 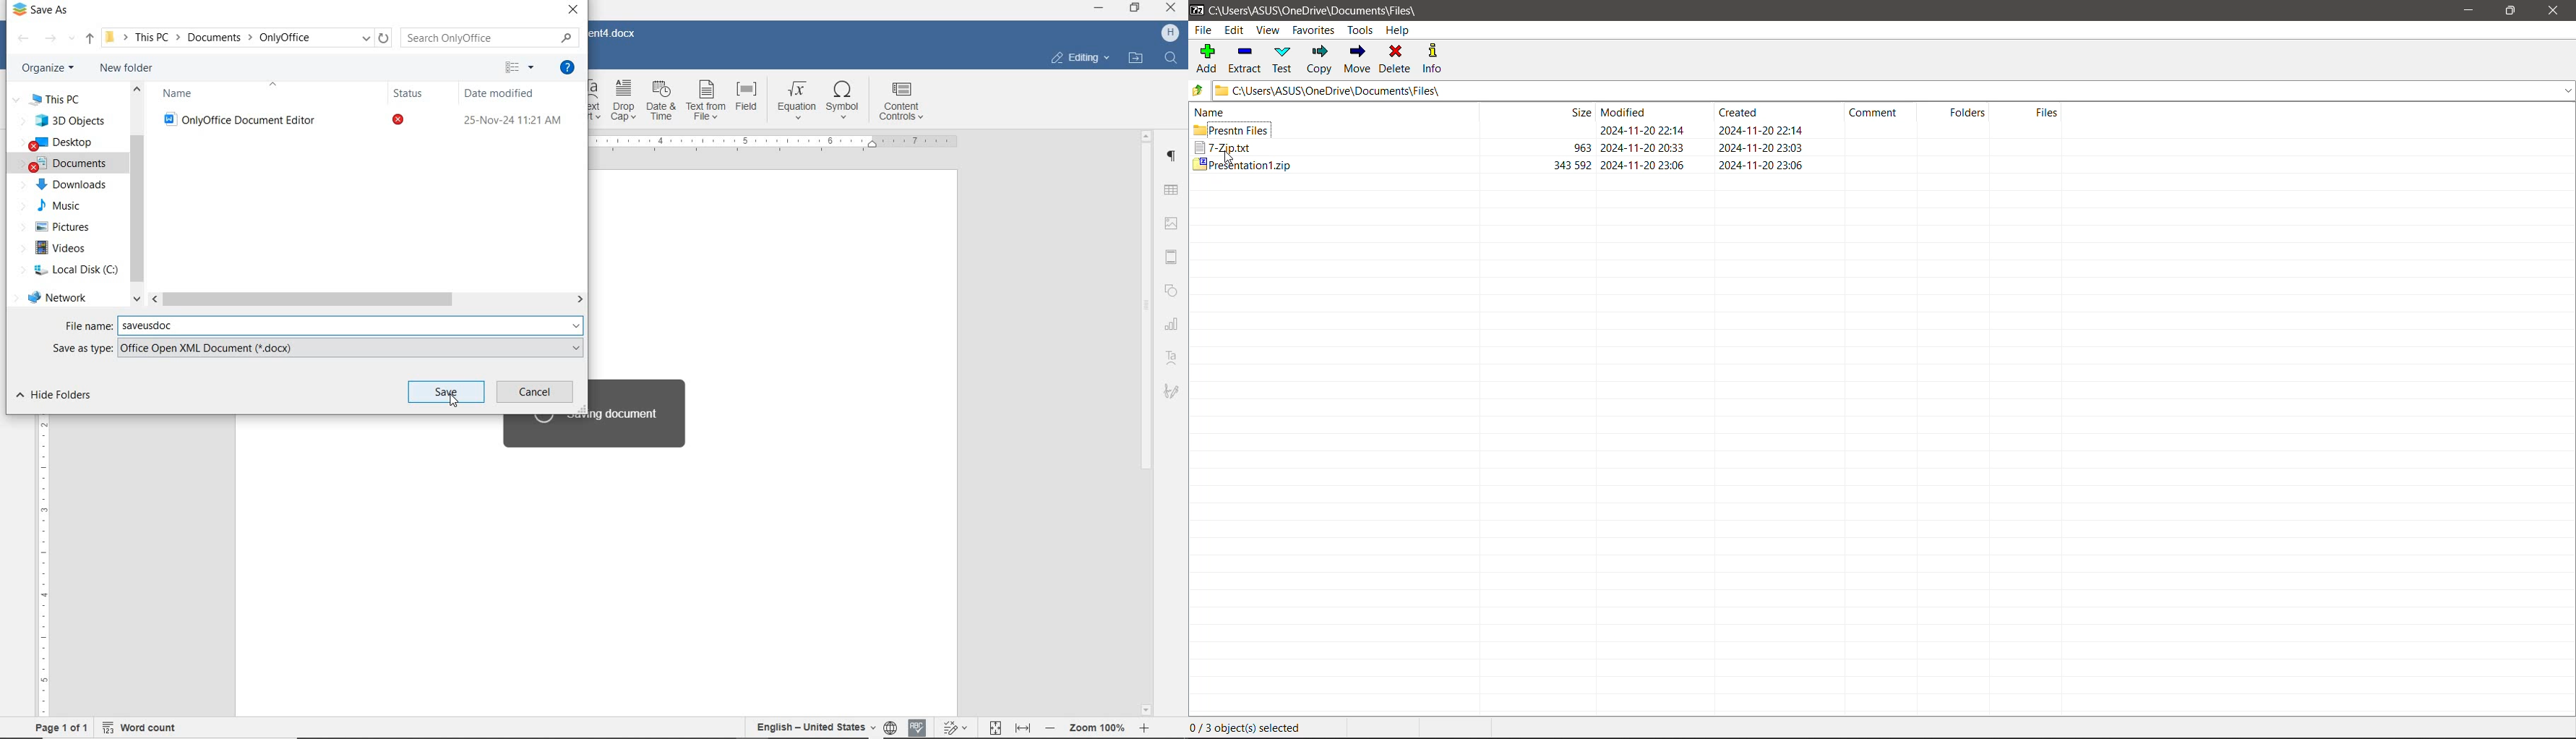 What do you see at coordinates (594, 98) in the screenshot?
I see `Text Art` at bounding box center [594, 98].